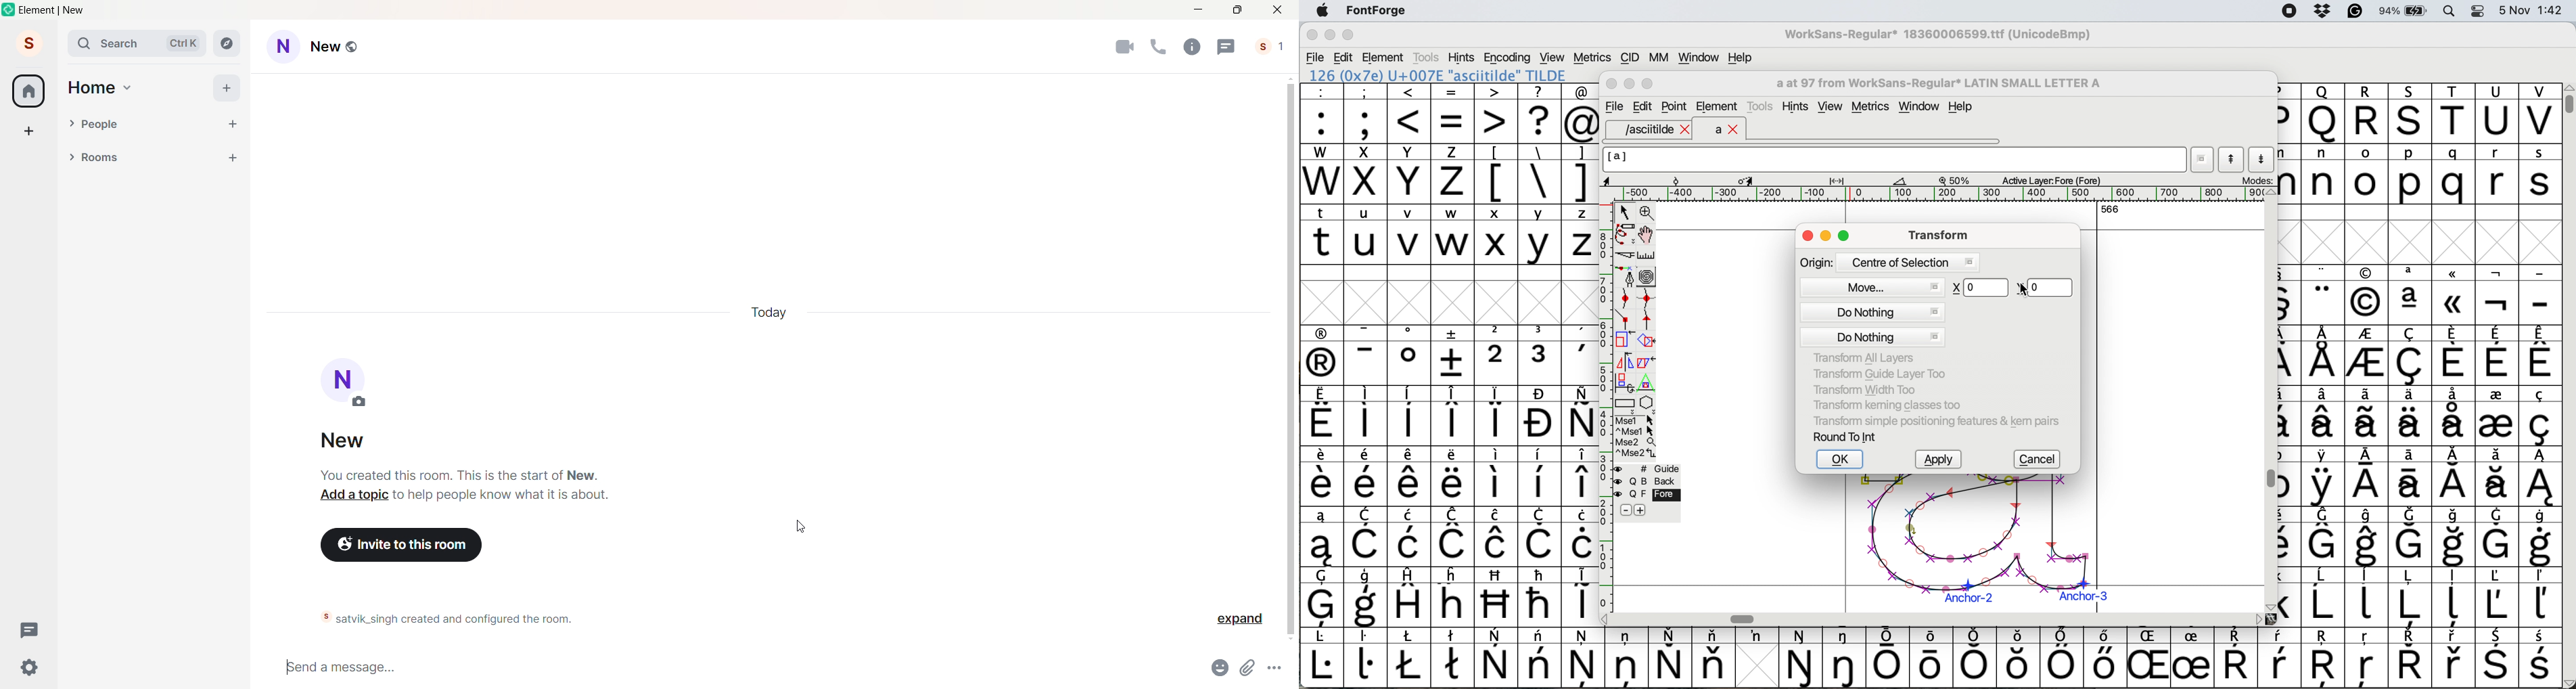 Image resolution: width=2576 pixels, height=700 pixels. Describe the element at coordinates (735, 667) in the screenshot. I see `send a Message` at that location.